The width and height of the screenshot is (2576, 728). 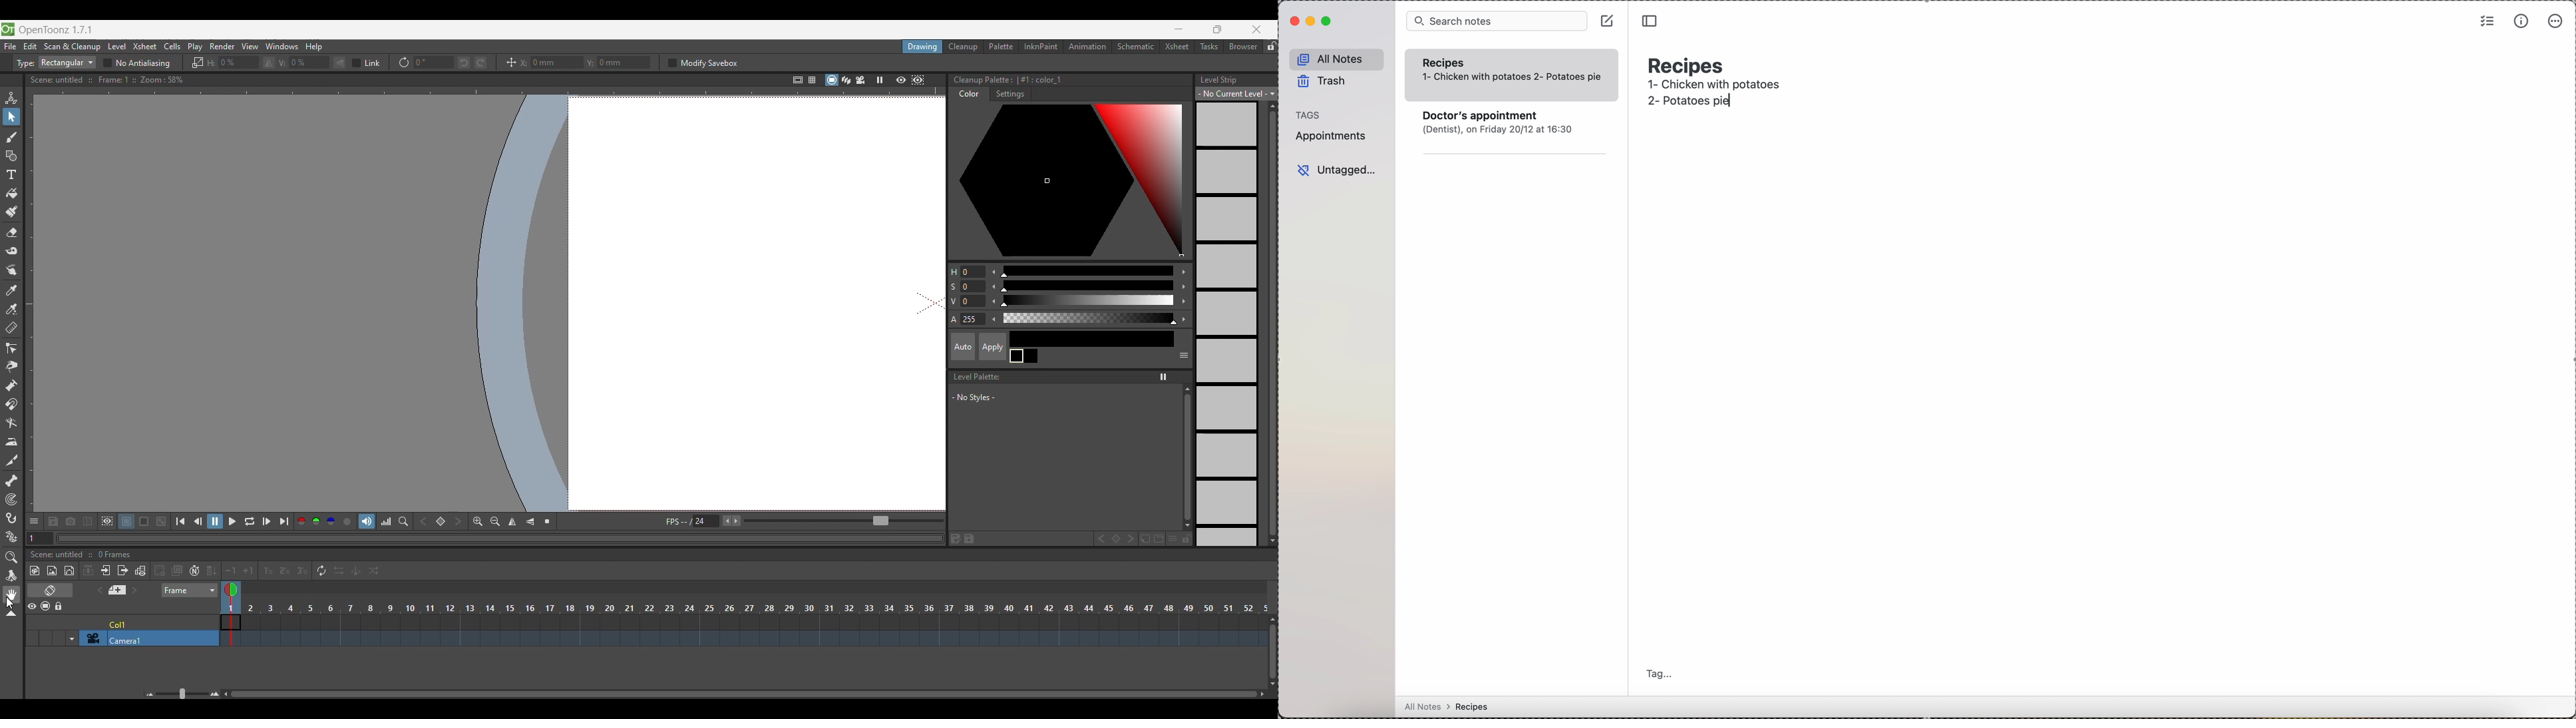 I want to click on New raster level, so click(x=51, y=570).